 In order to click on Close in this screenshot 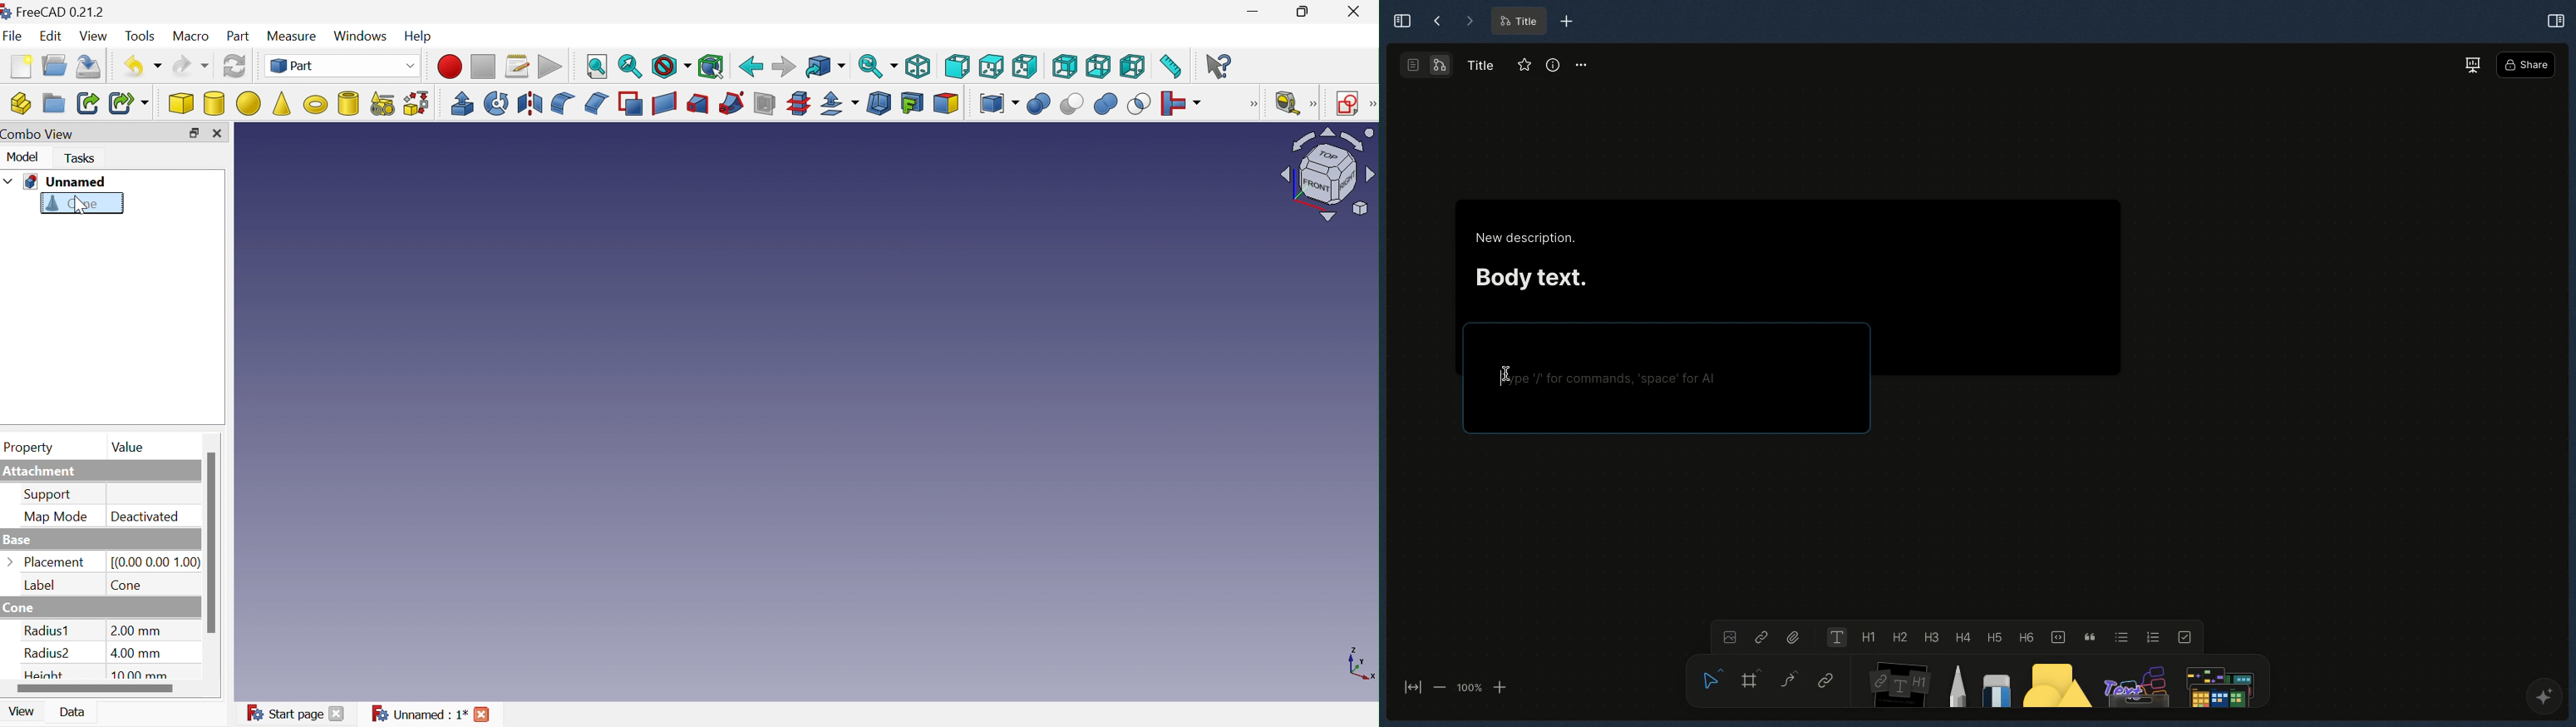, I will do `click(1356, 10)`.